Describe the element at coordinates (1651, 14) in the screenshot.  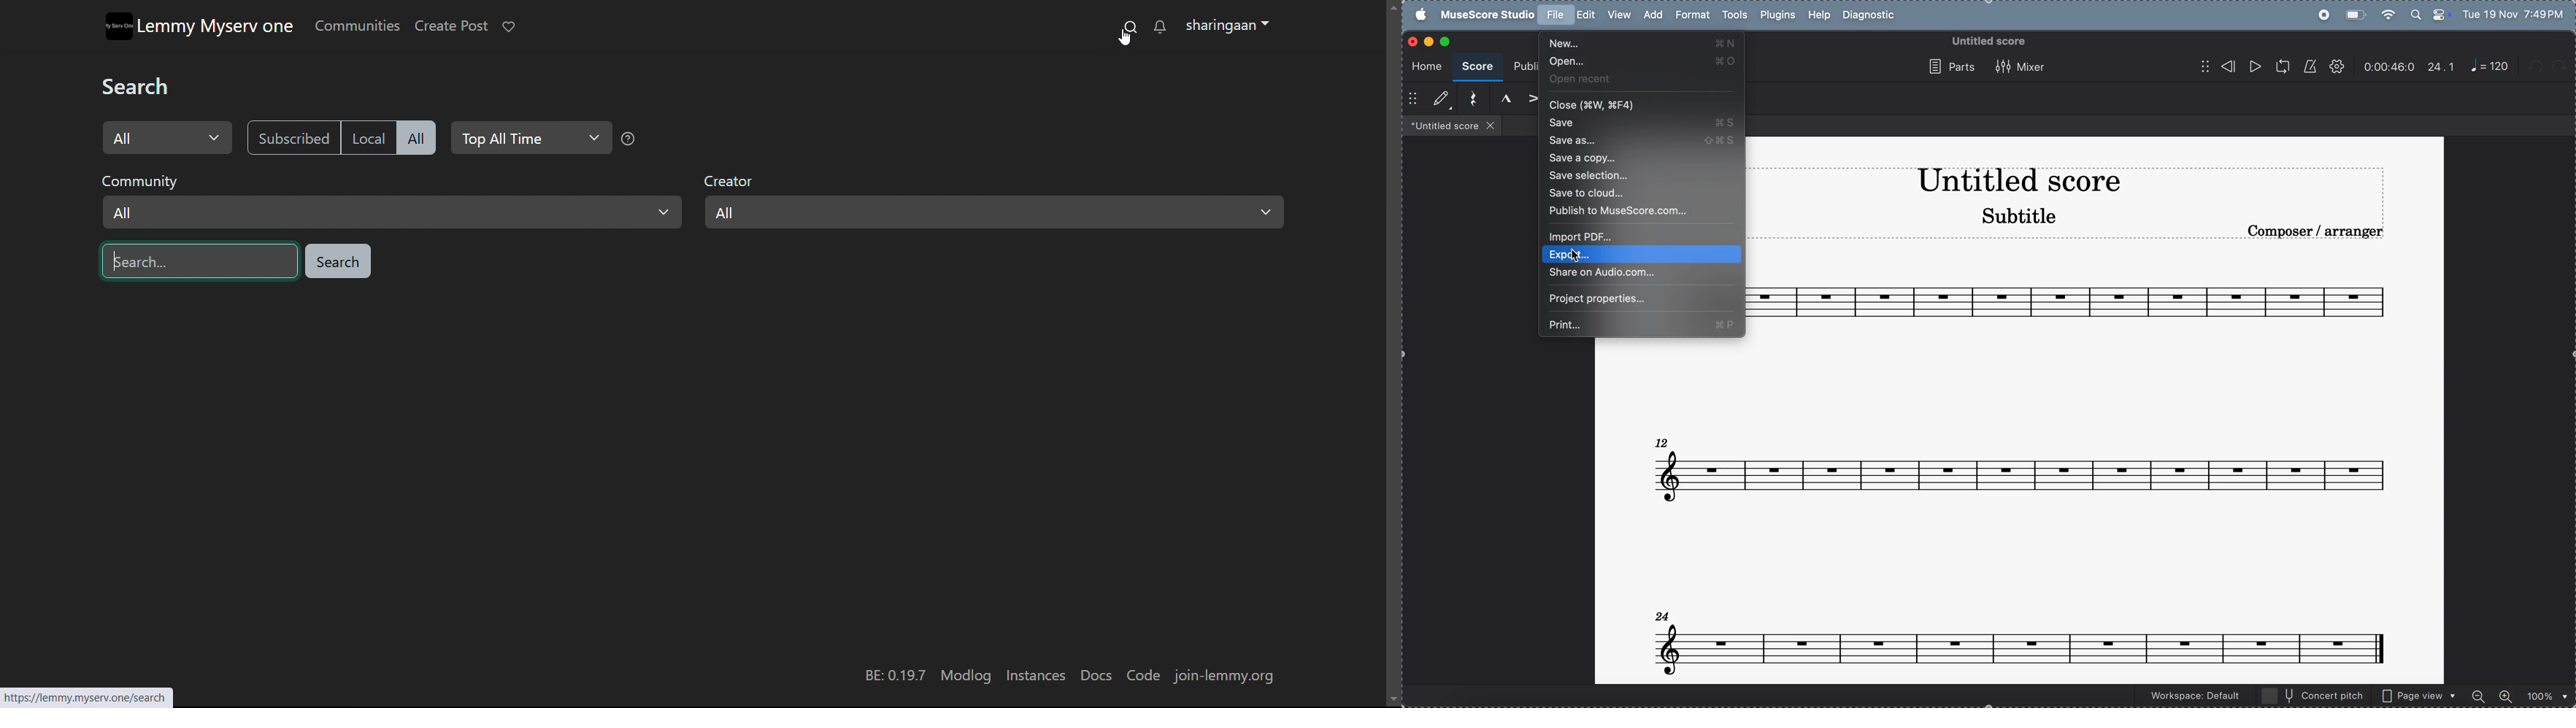
I see `add` at that location.